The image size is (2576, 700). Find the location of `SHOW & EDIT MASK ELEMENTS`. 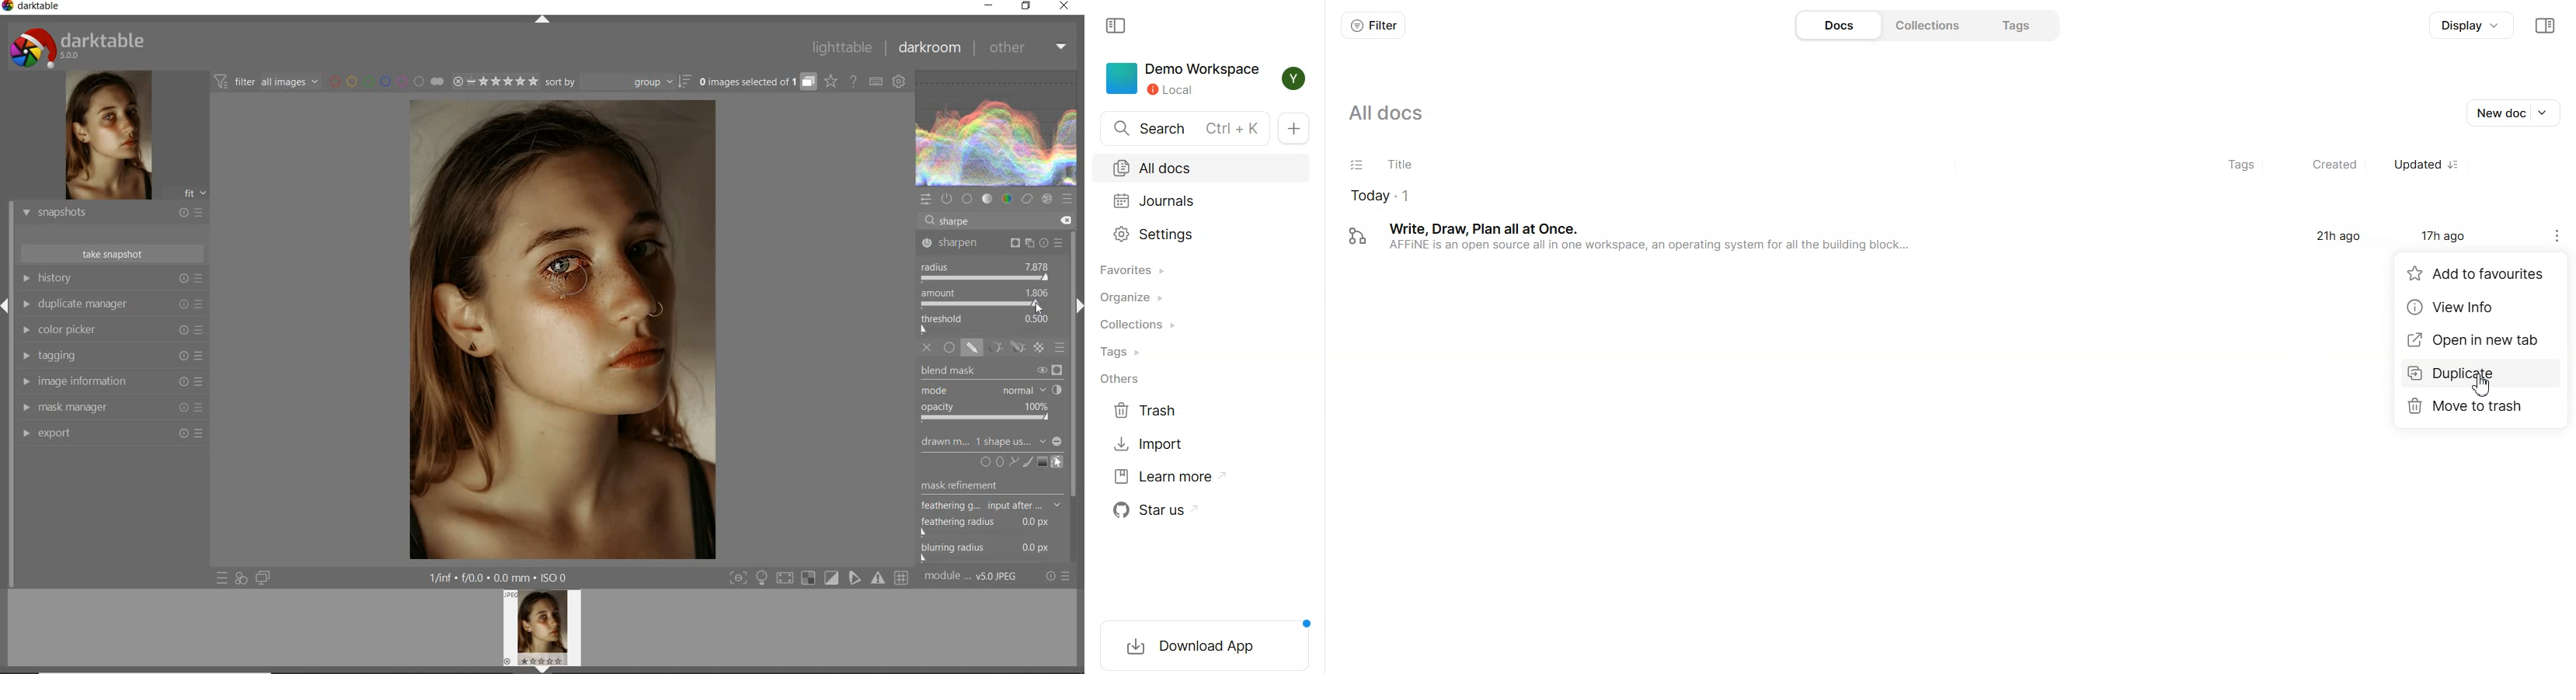

SHOW & EDIT MASK ELEMENTS is located at coordinates (1059, 462).